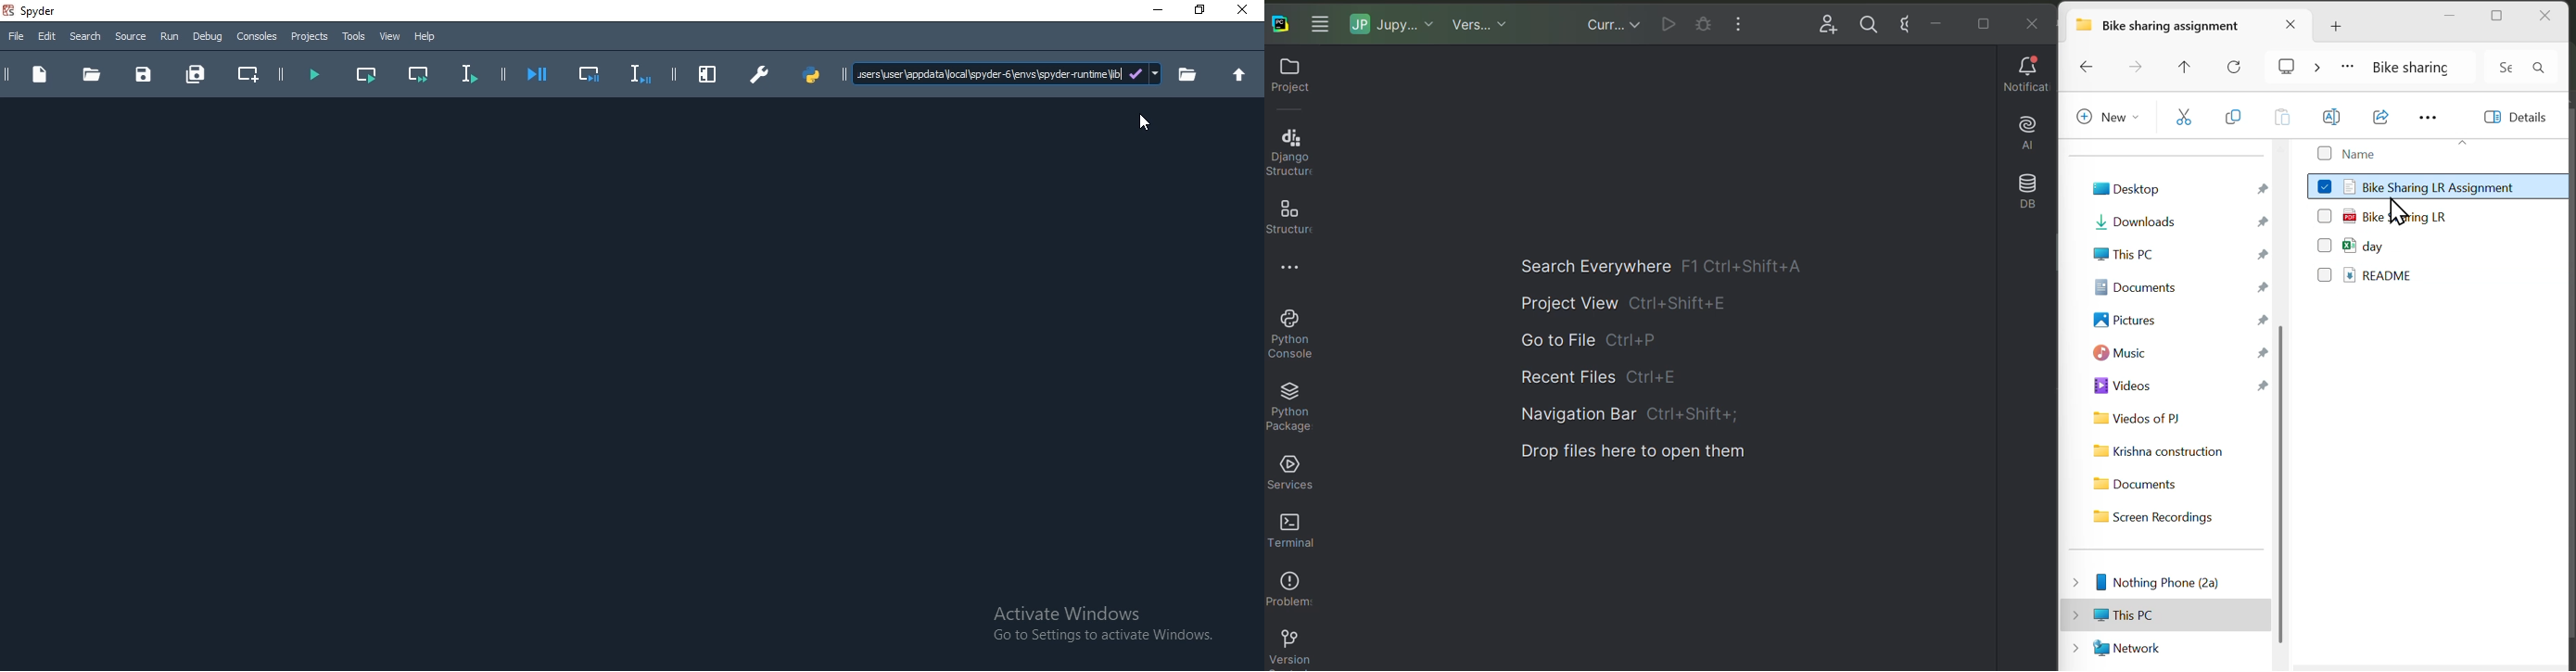 The width and height of the screenshot is (2576, 672). I want to click on Projects, so click(310, 37).